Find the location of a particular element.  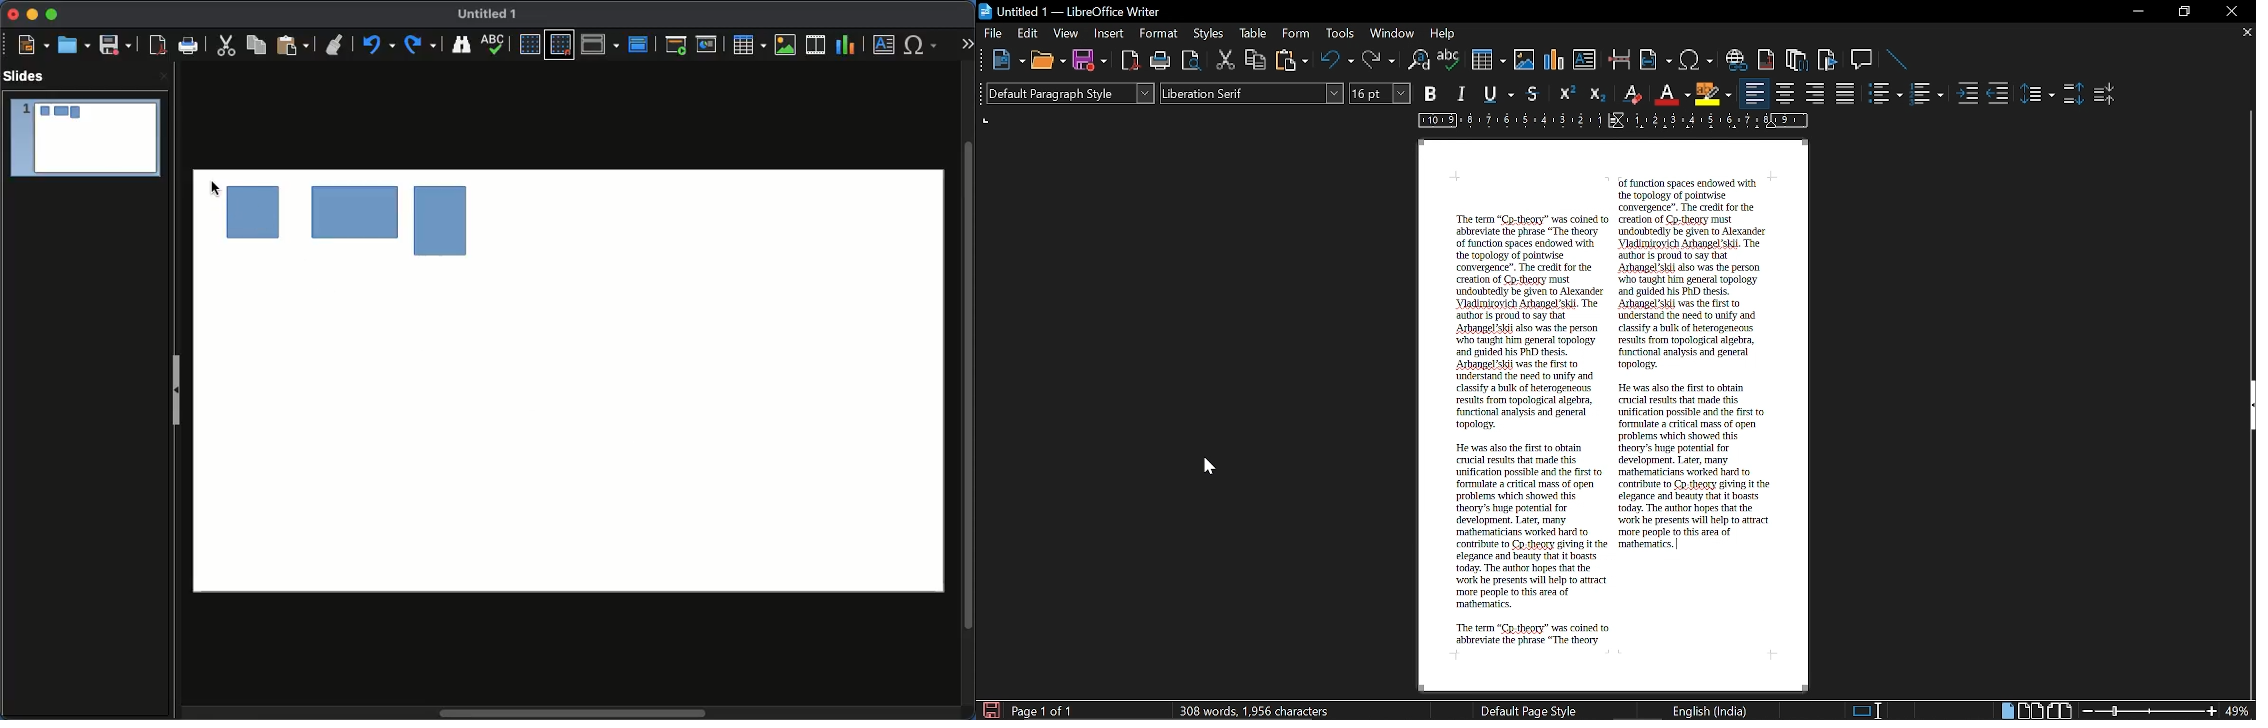

Text style is located at coordinates (1252, 92).